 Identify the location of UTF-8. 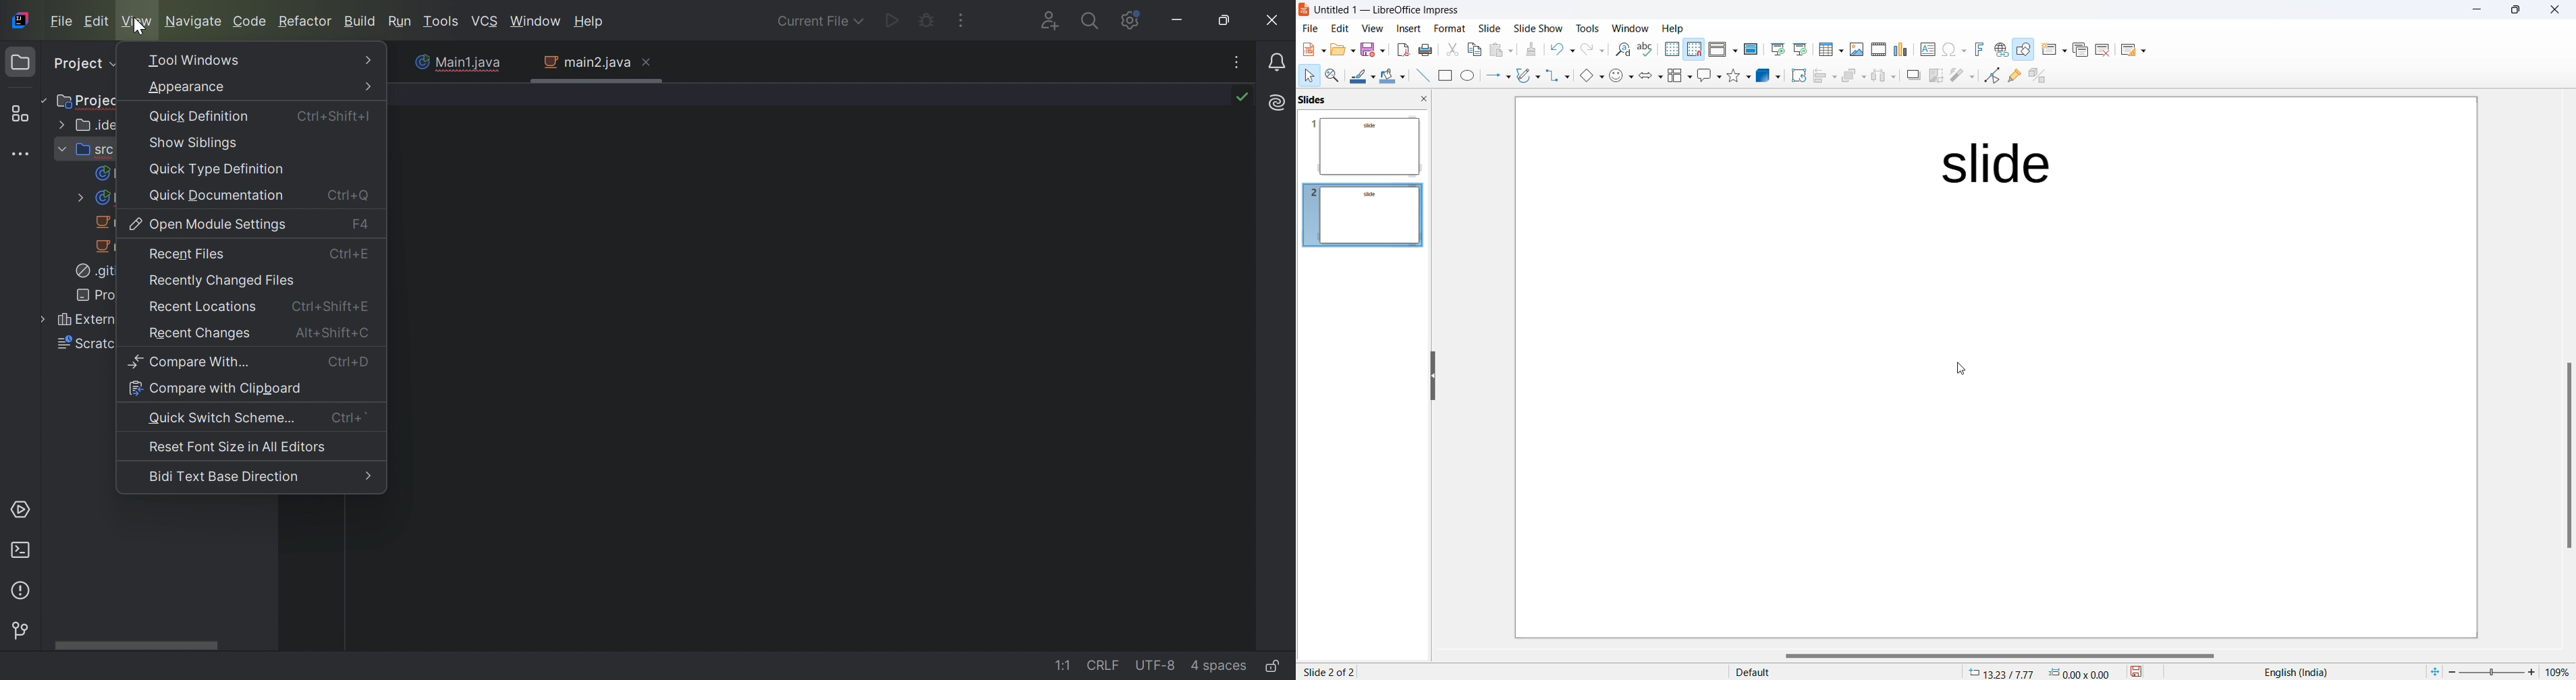
(1157, 666).